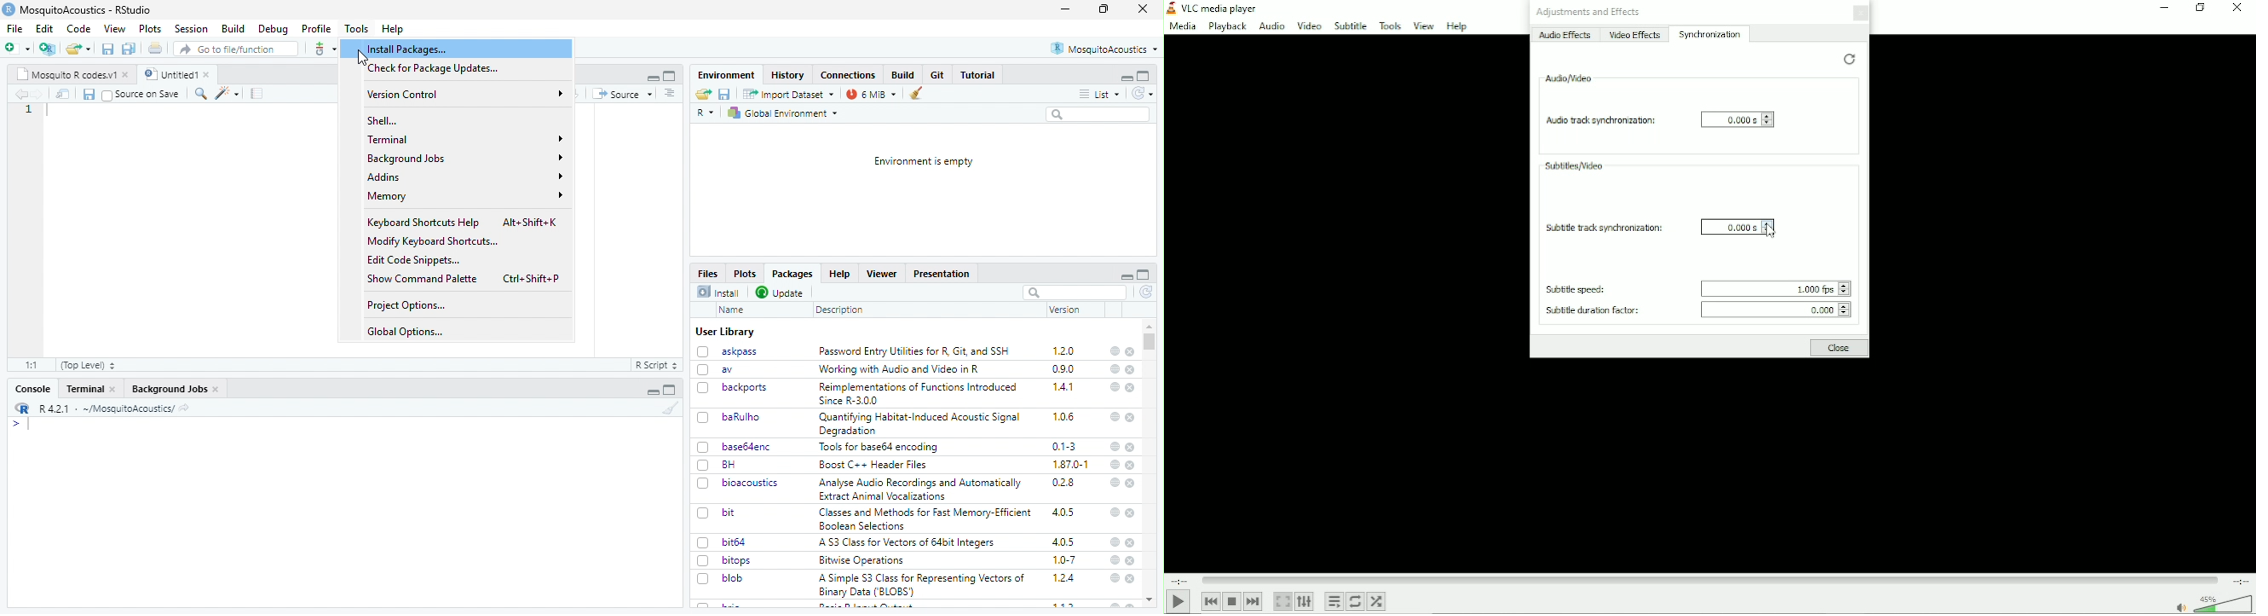  Describe the element at coordinates (1768, 233) in the screenshot. I see `Mouse Cursor` at that location.